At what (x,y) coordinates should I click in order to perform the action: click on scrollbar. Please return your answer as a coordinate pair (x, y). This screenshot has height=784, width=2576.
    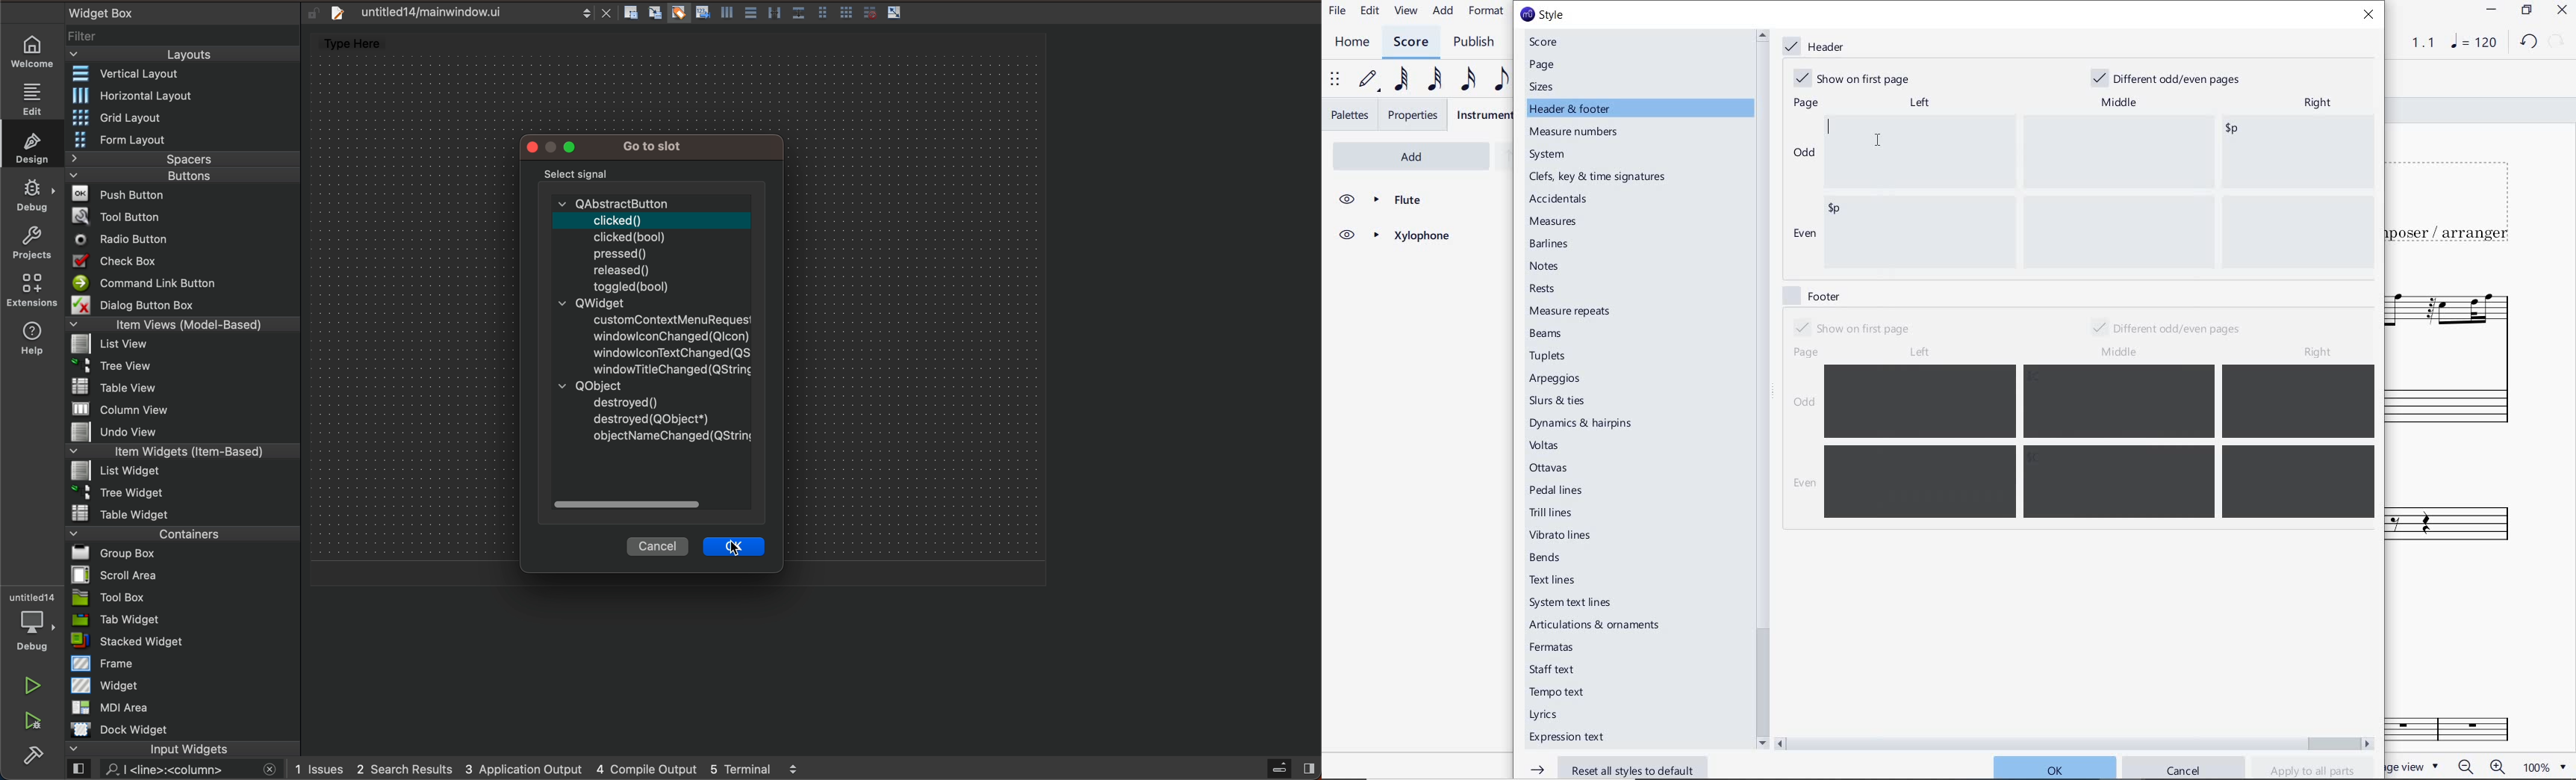
    Looking at the image, I should click on (1761, 389).